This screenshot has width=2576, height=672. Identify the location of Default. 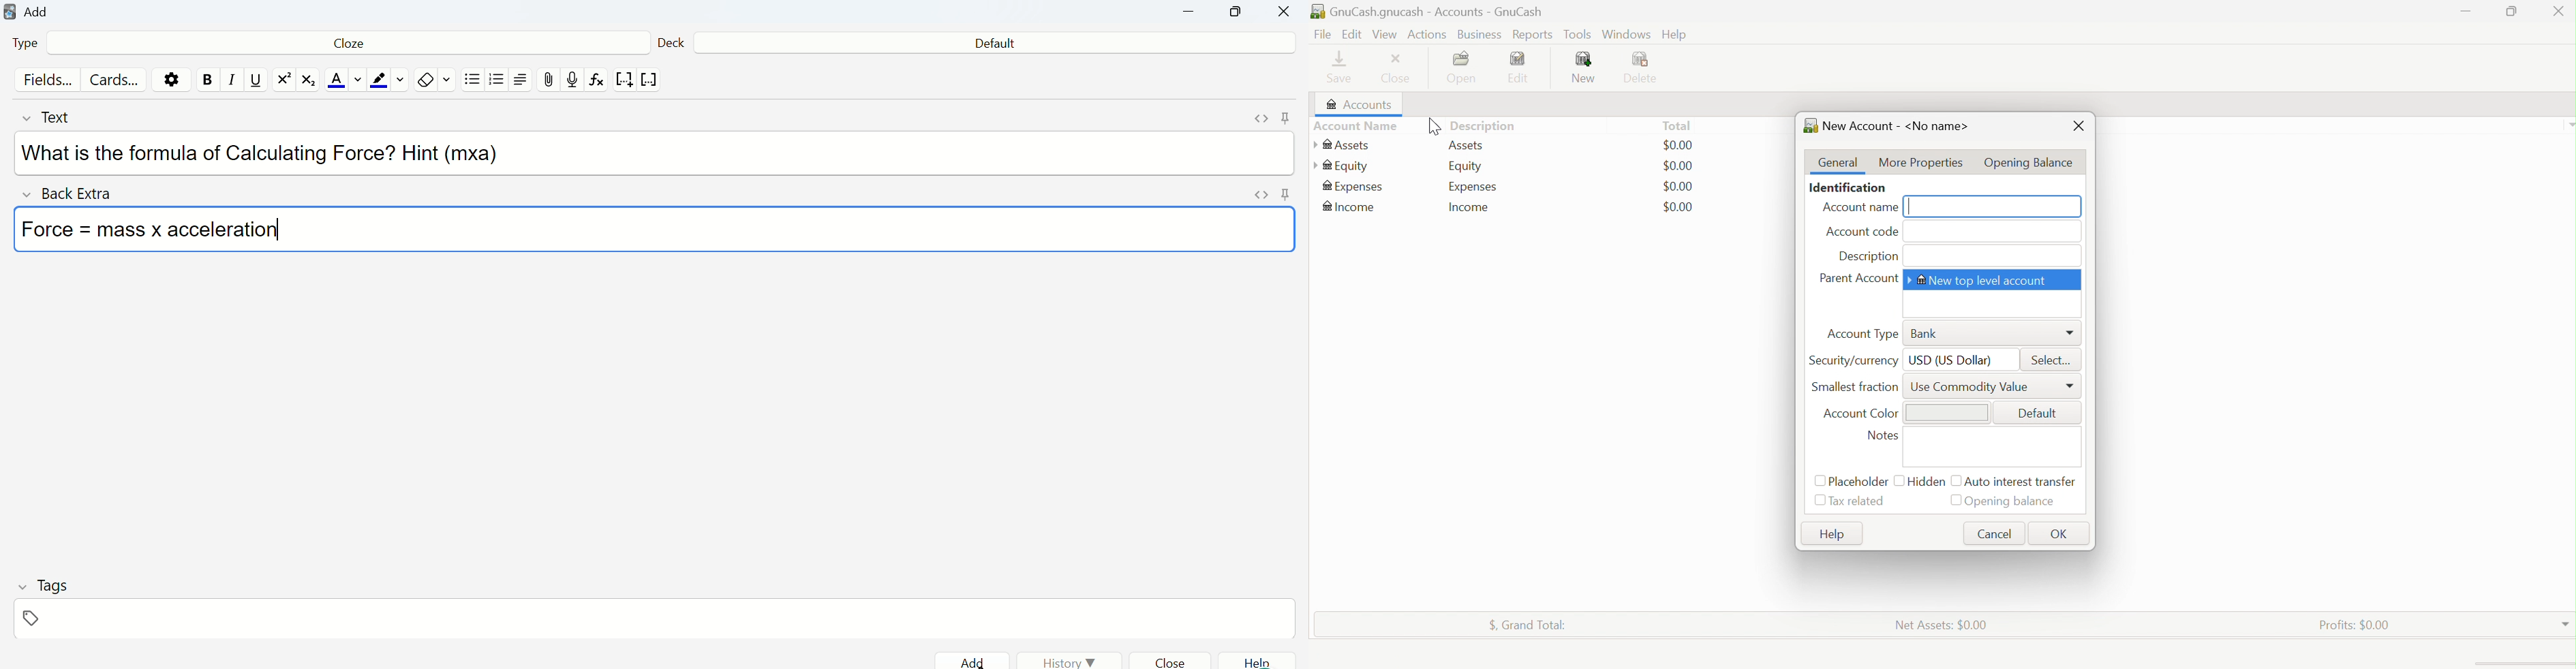
(2039, 412).